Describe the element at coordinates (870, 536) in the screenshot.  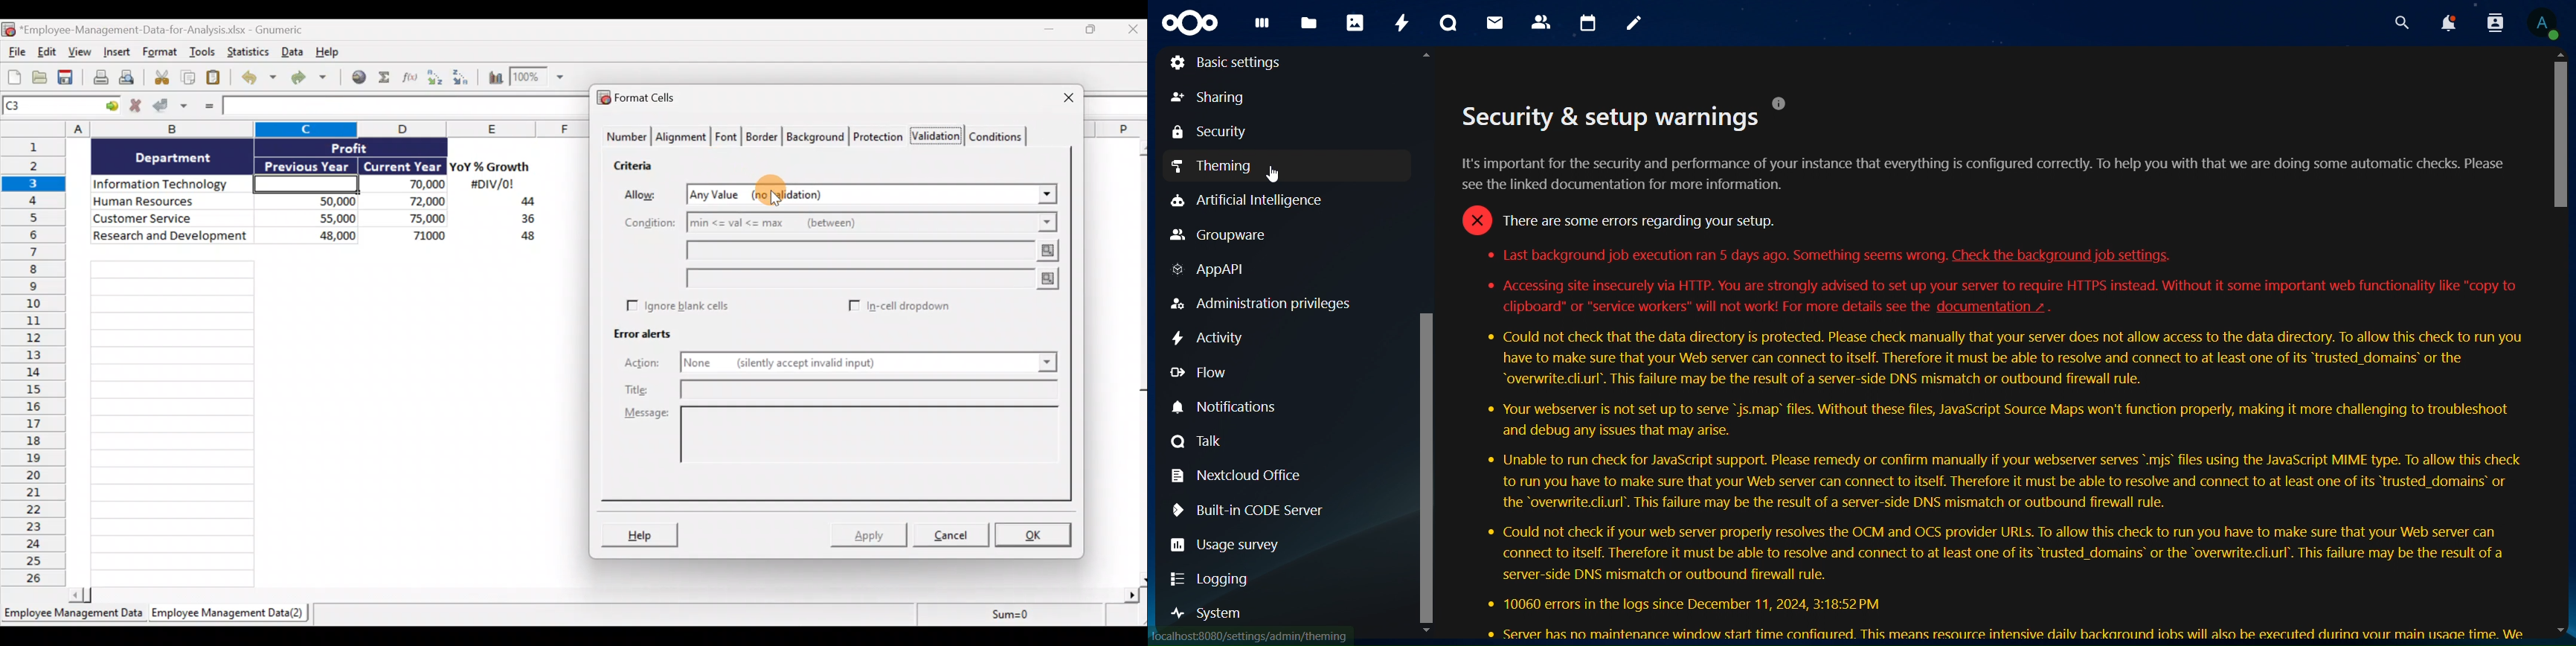
I see `Apply` at that location.